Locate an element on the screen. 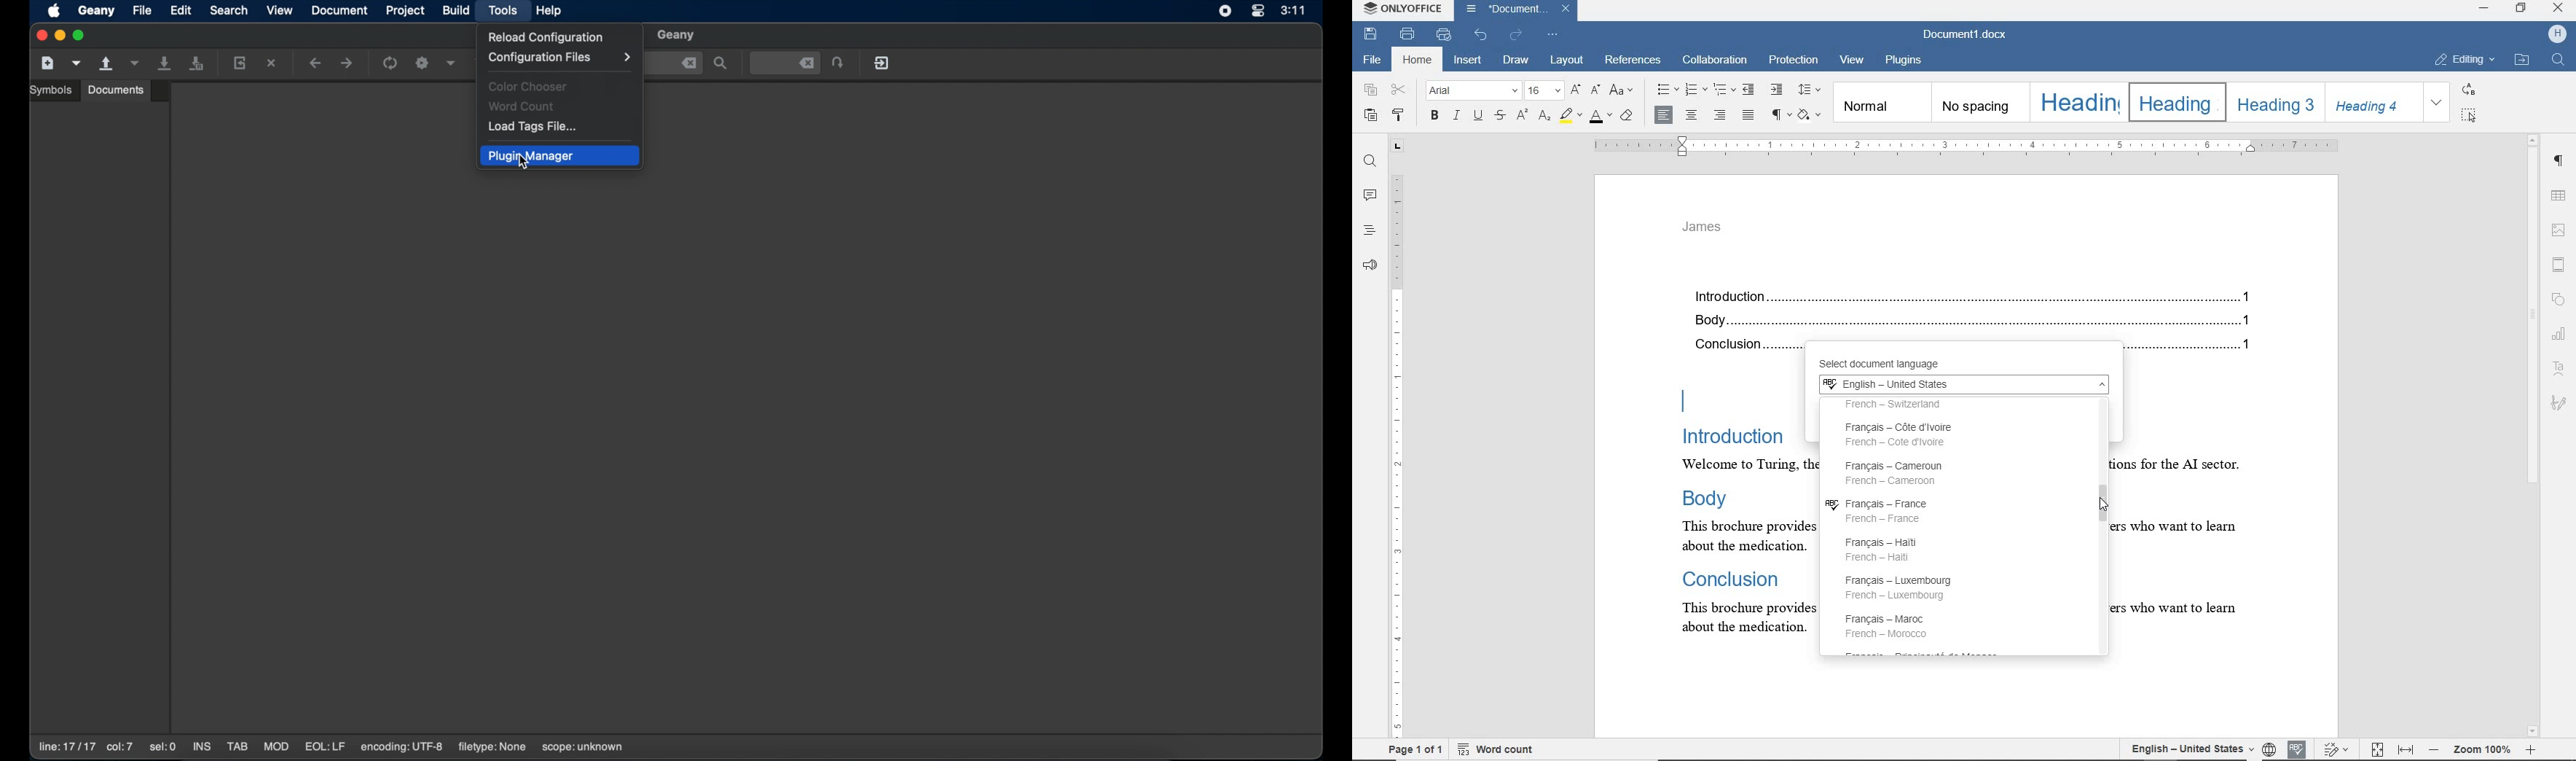  justified is located at coordinates (1749, 116).